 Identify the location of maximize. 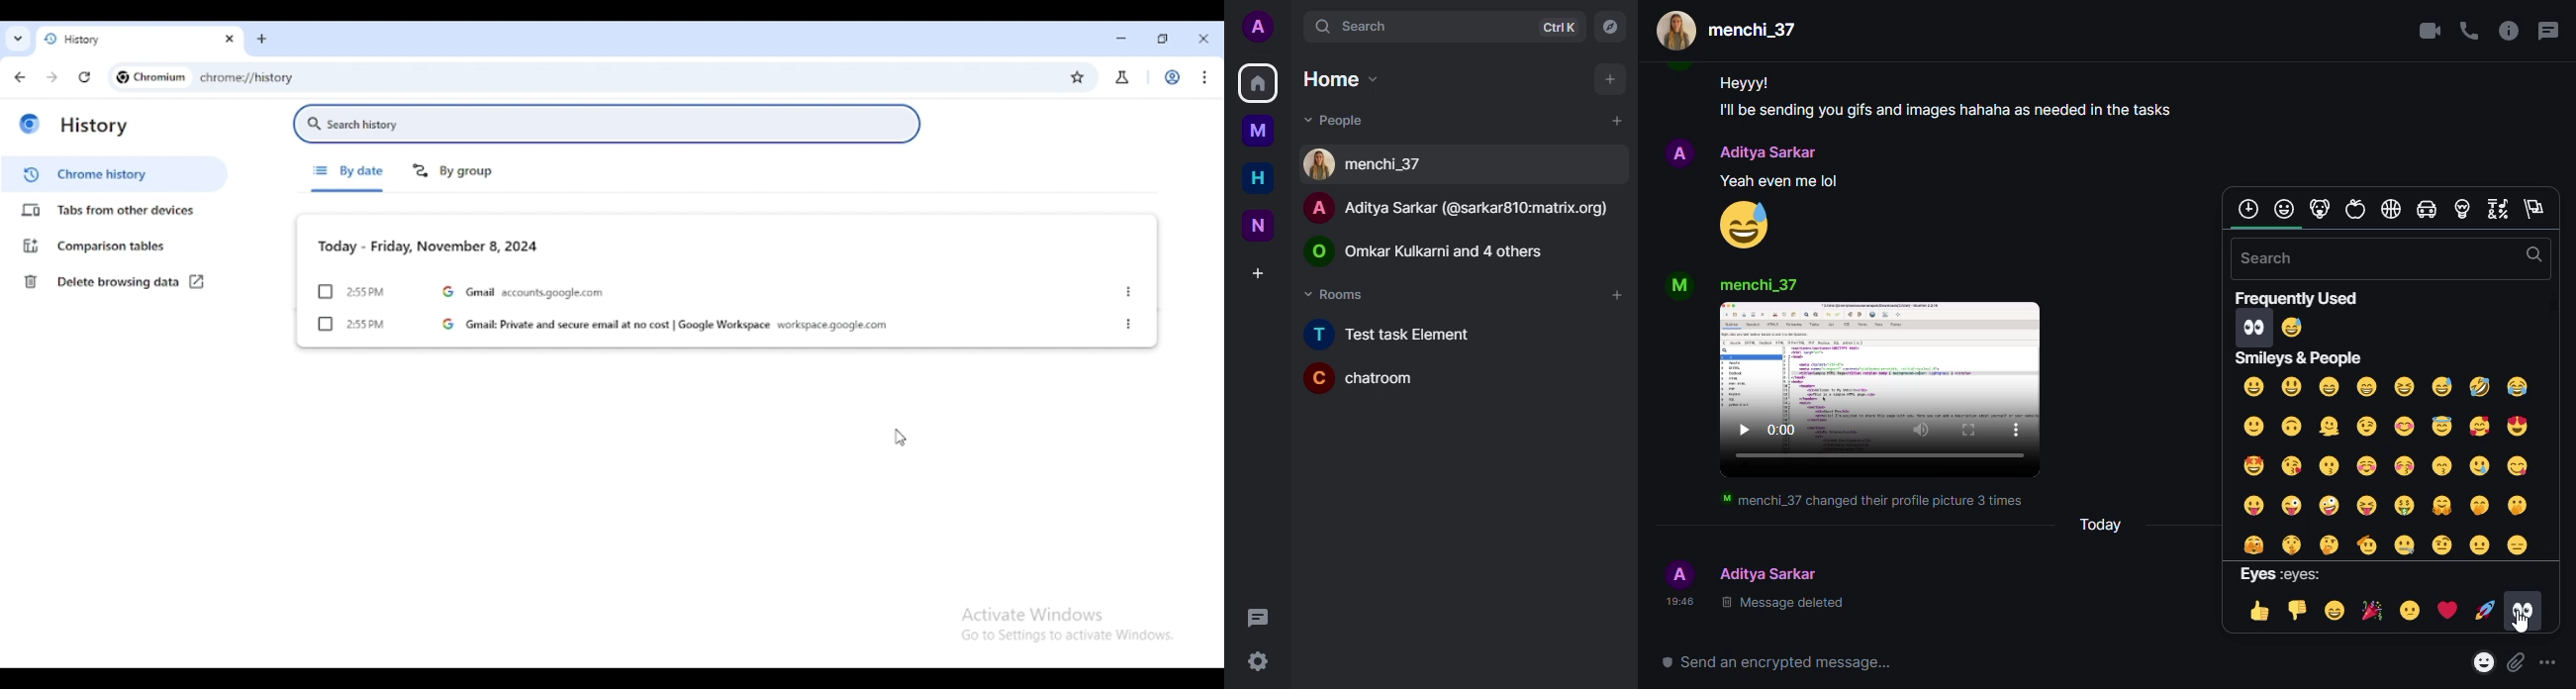
(1163, 38).